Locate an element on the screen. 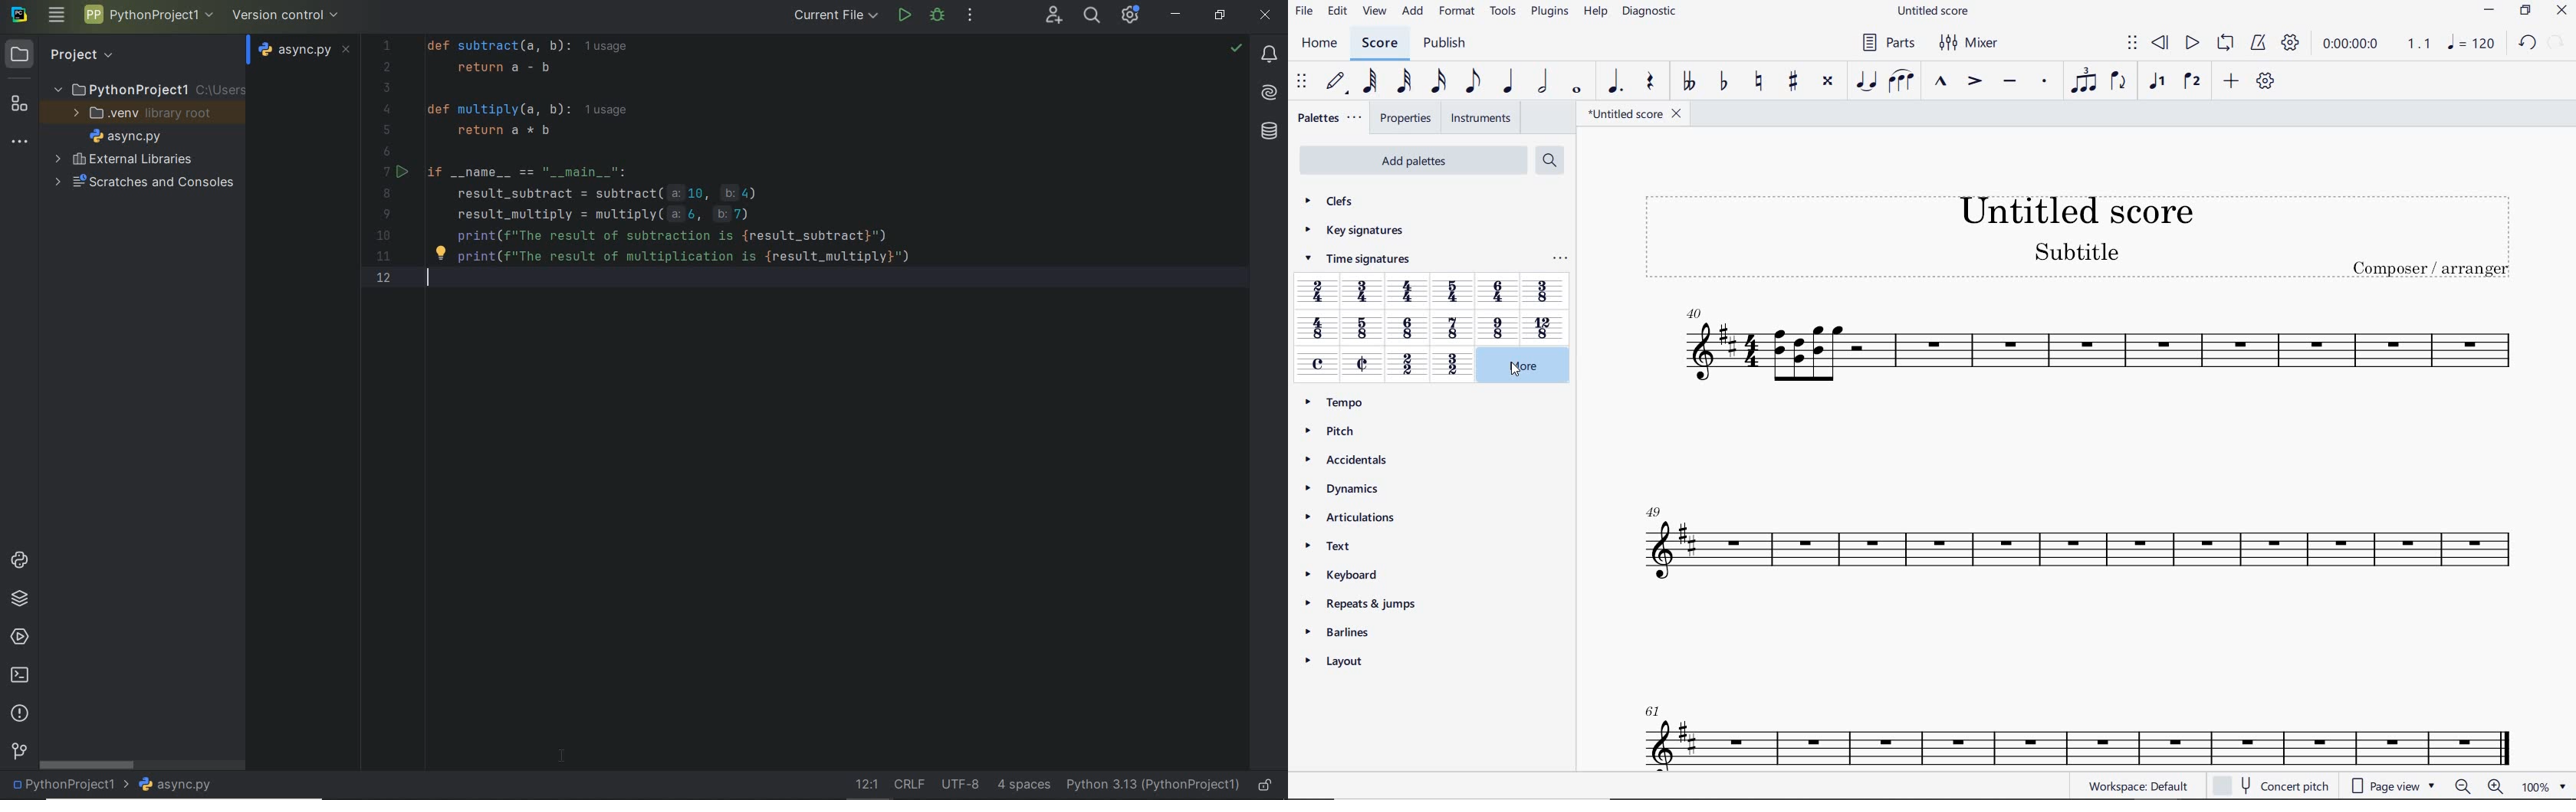 The height and width of the screenshot is (812, 2576). version control is located at coordinates (286, 15).